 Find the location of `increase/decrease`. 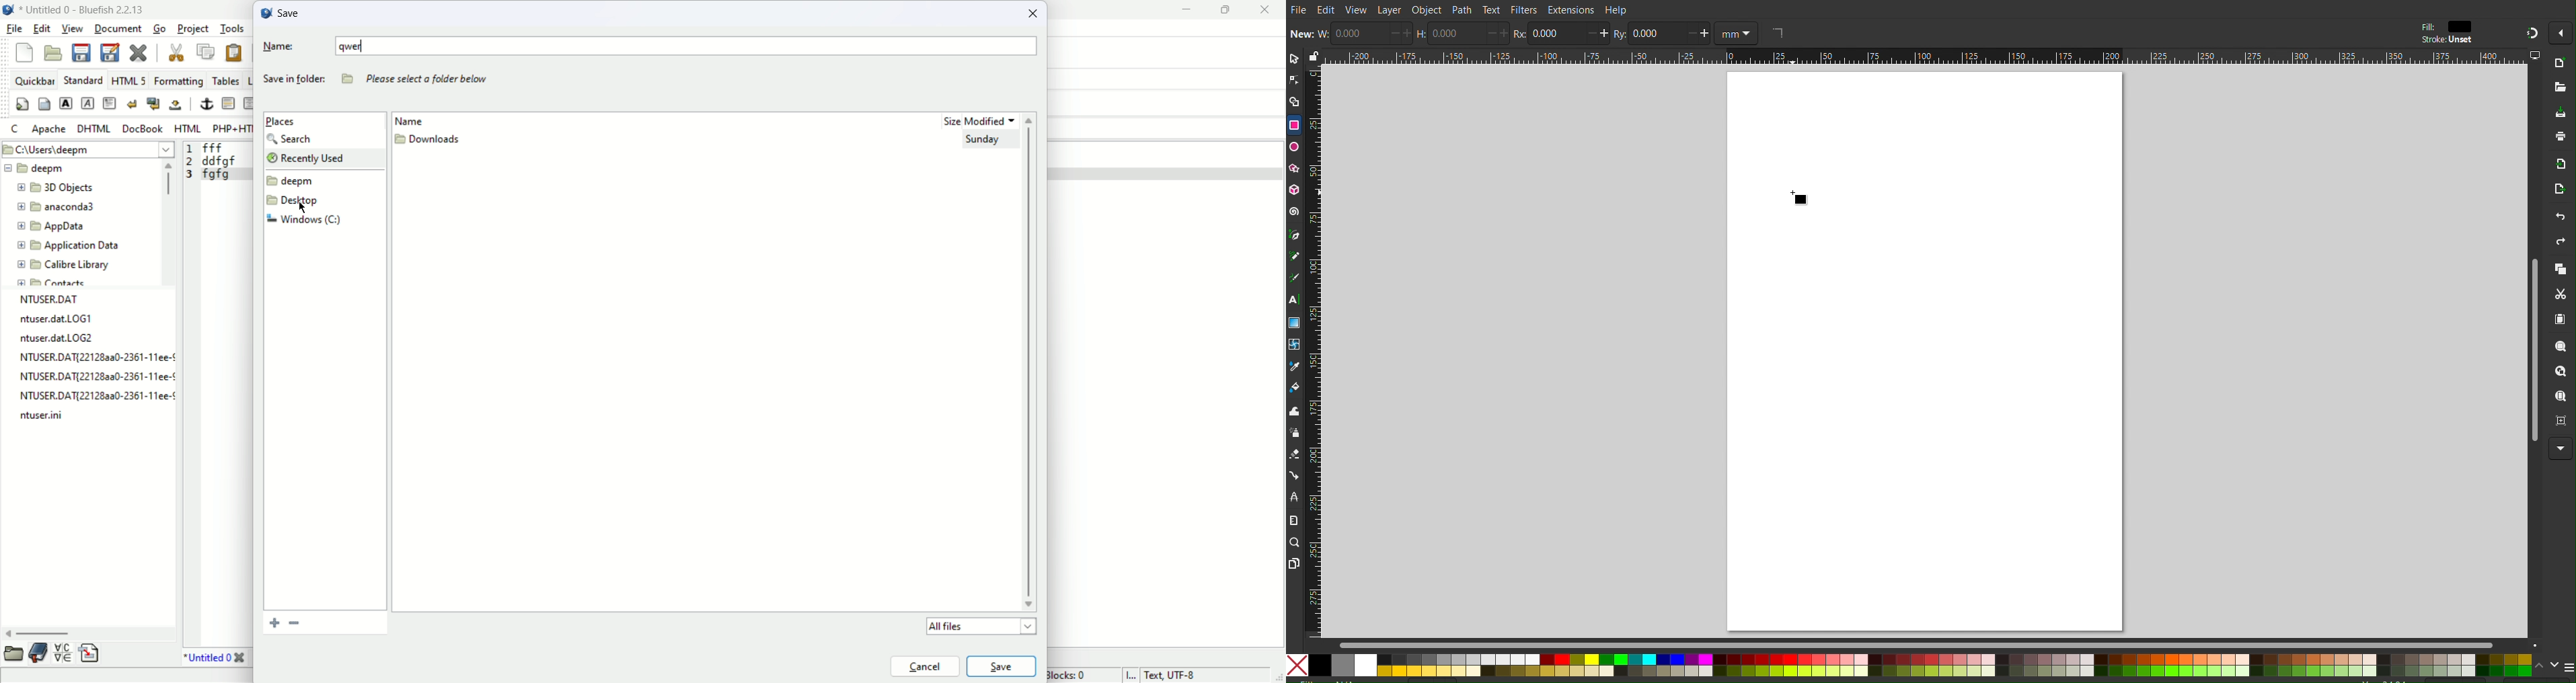

increase/decrease is located at coordinates (1499, 34).